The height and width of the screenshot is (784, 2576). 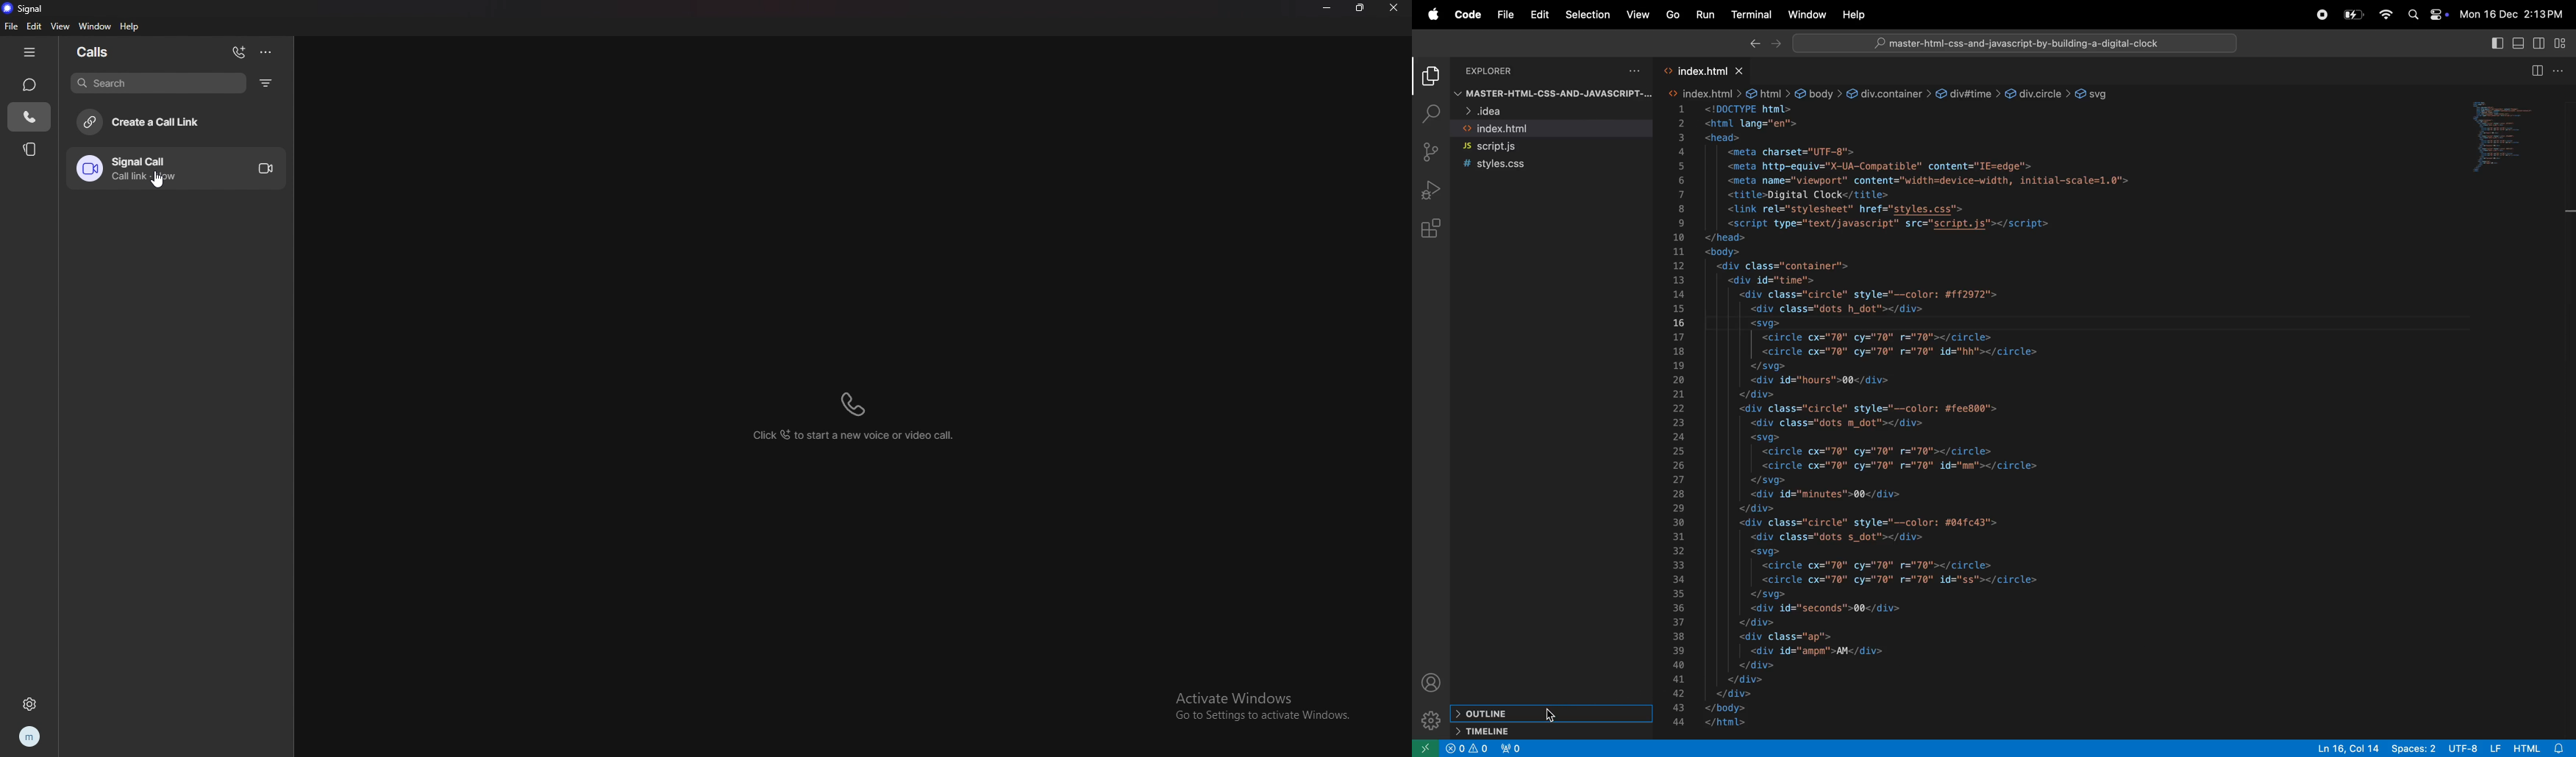 I want to click on help, so click(x=1856, y=15).